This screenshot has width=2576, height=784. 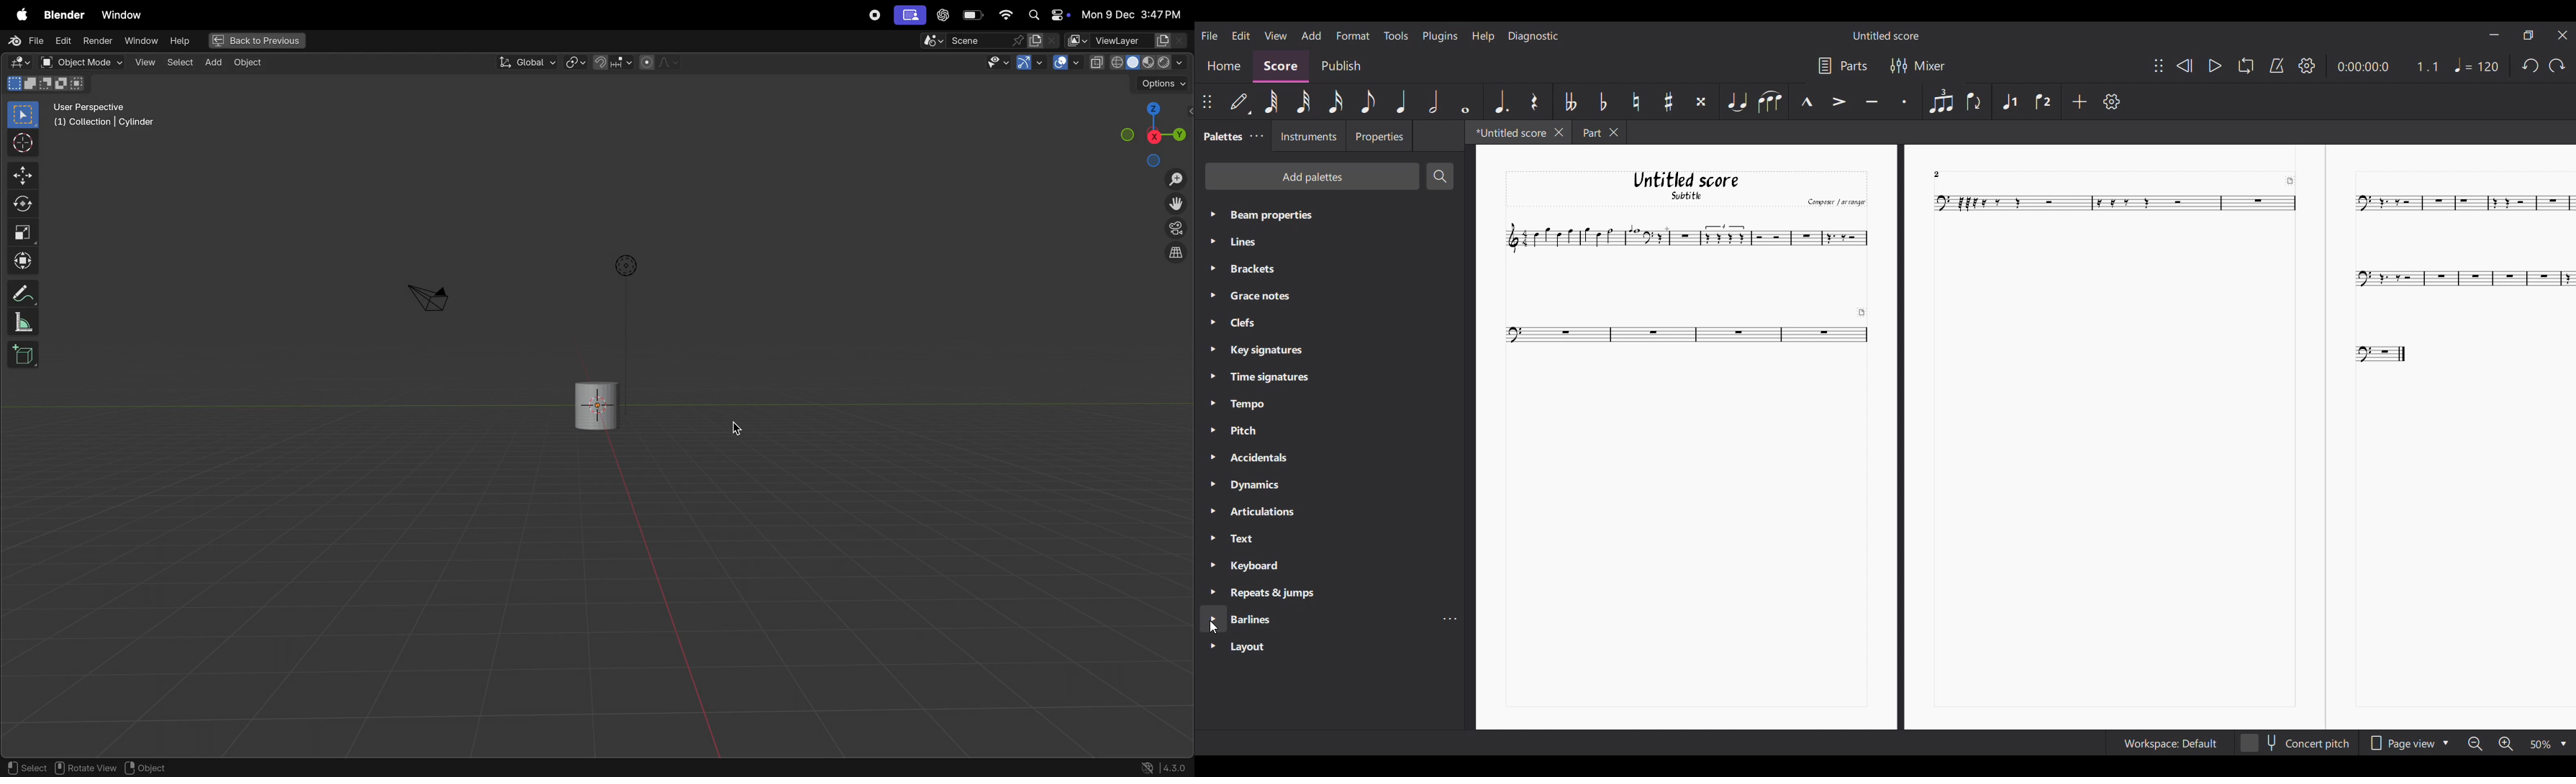 I want to click on Undo, so click(x=2530, y=65).